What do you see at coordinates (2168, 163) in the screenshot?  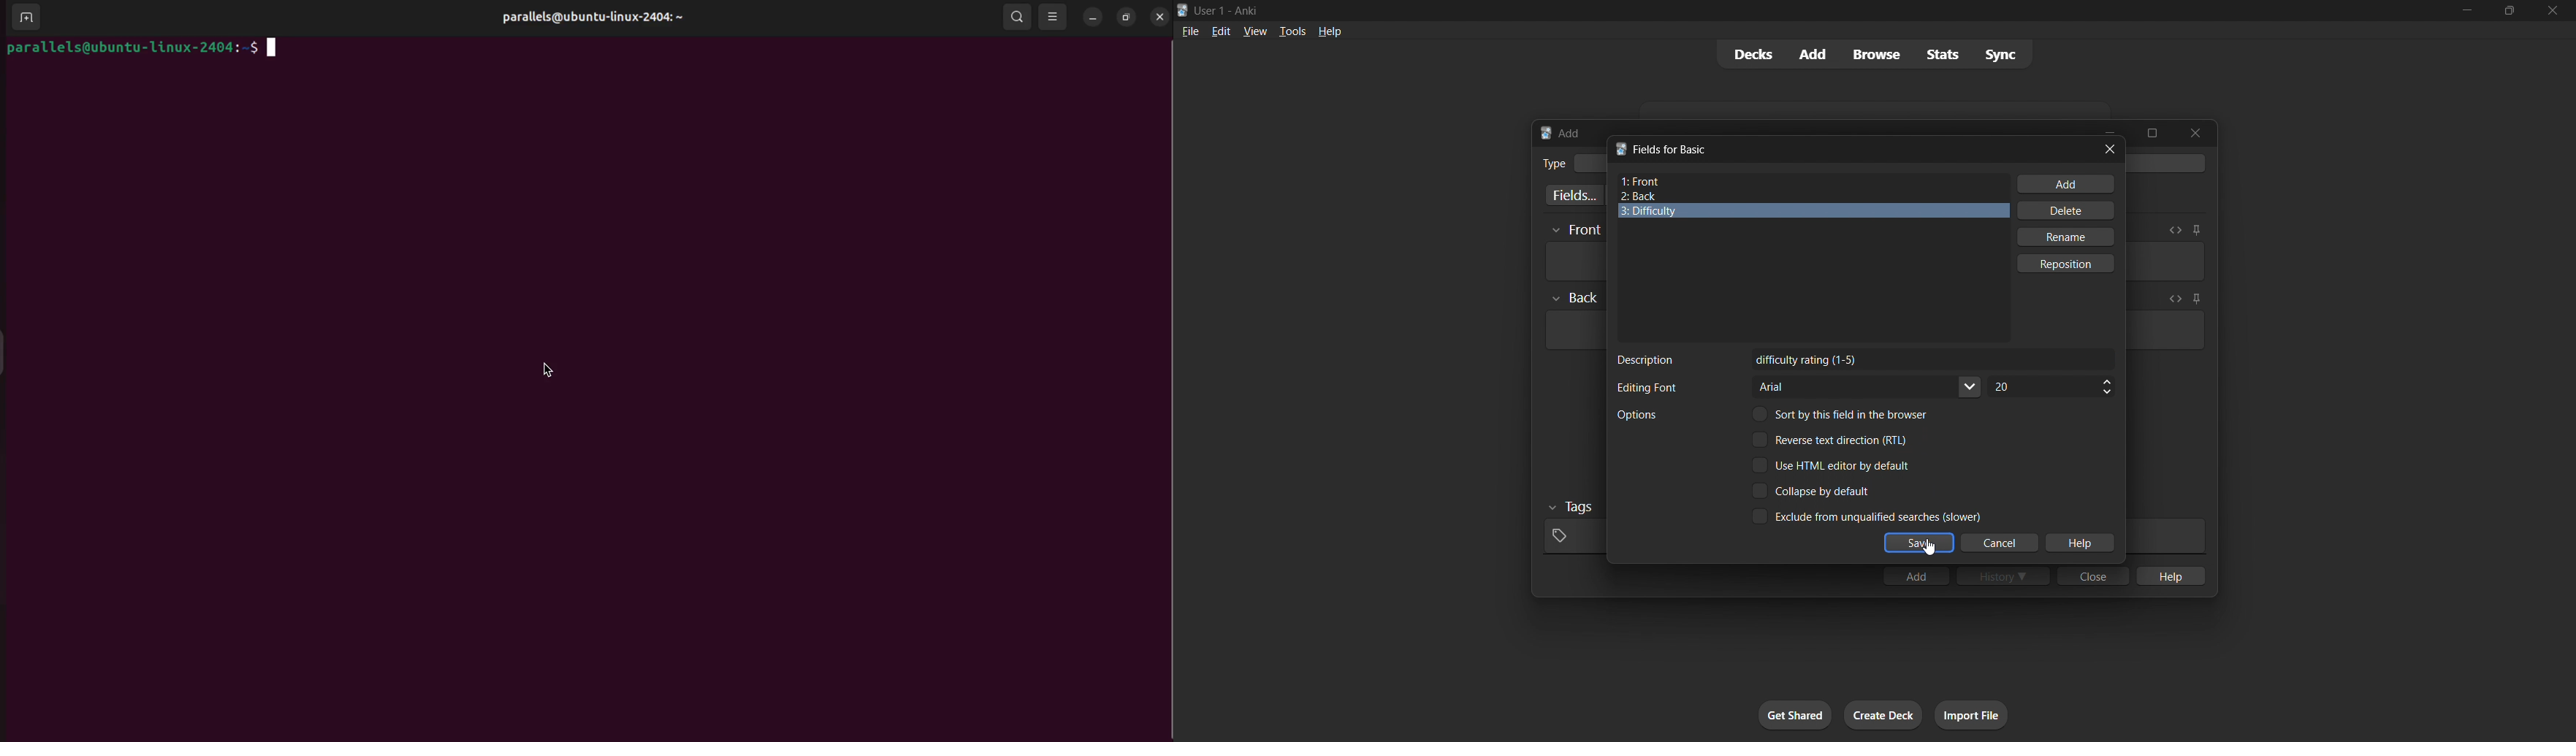 I see `card deck input` at bounding box center [2168, 163].